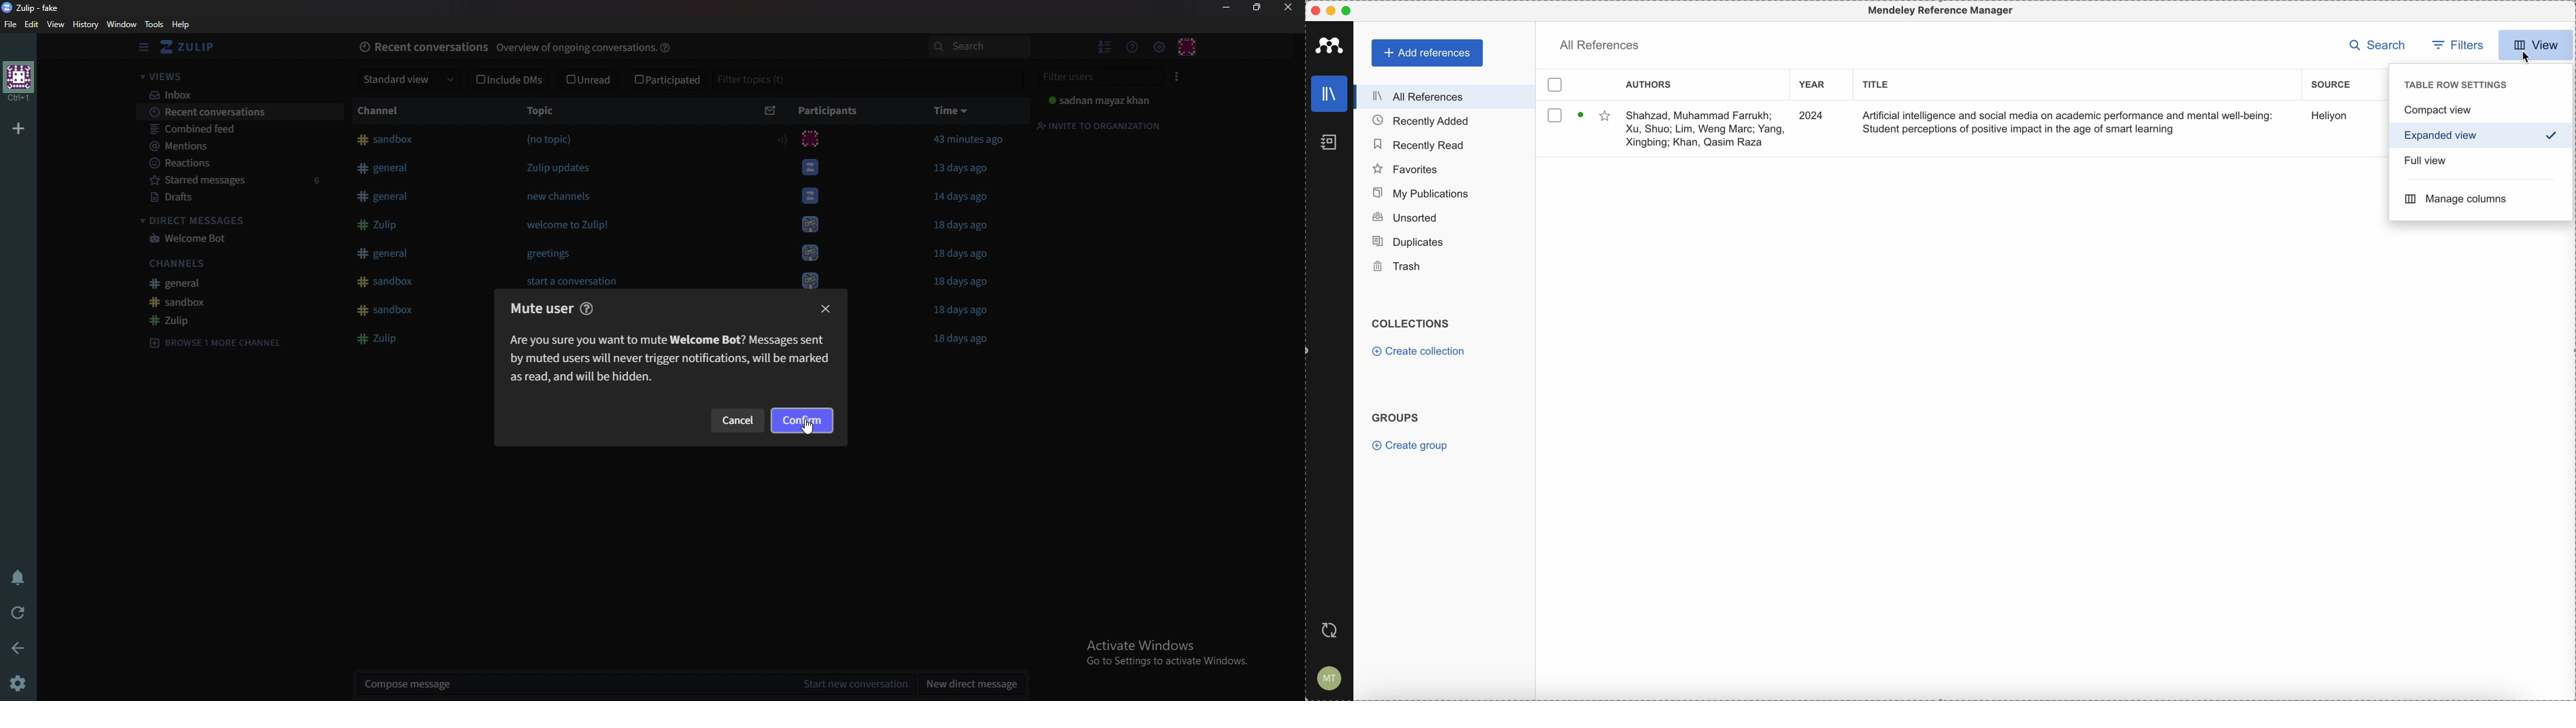 The image size is (2576, 728). Describe the element at coordinates (1179, 76) in the screenshot. I see `User list style` at that location.